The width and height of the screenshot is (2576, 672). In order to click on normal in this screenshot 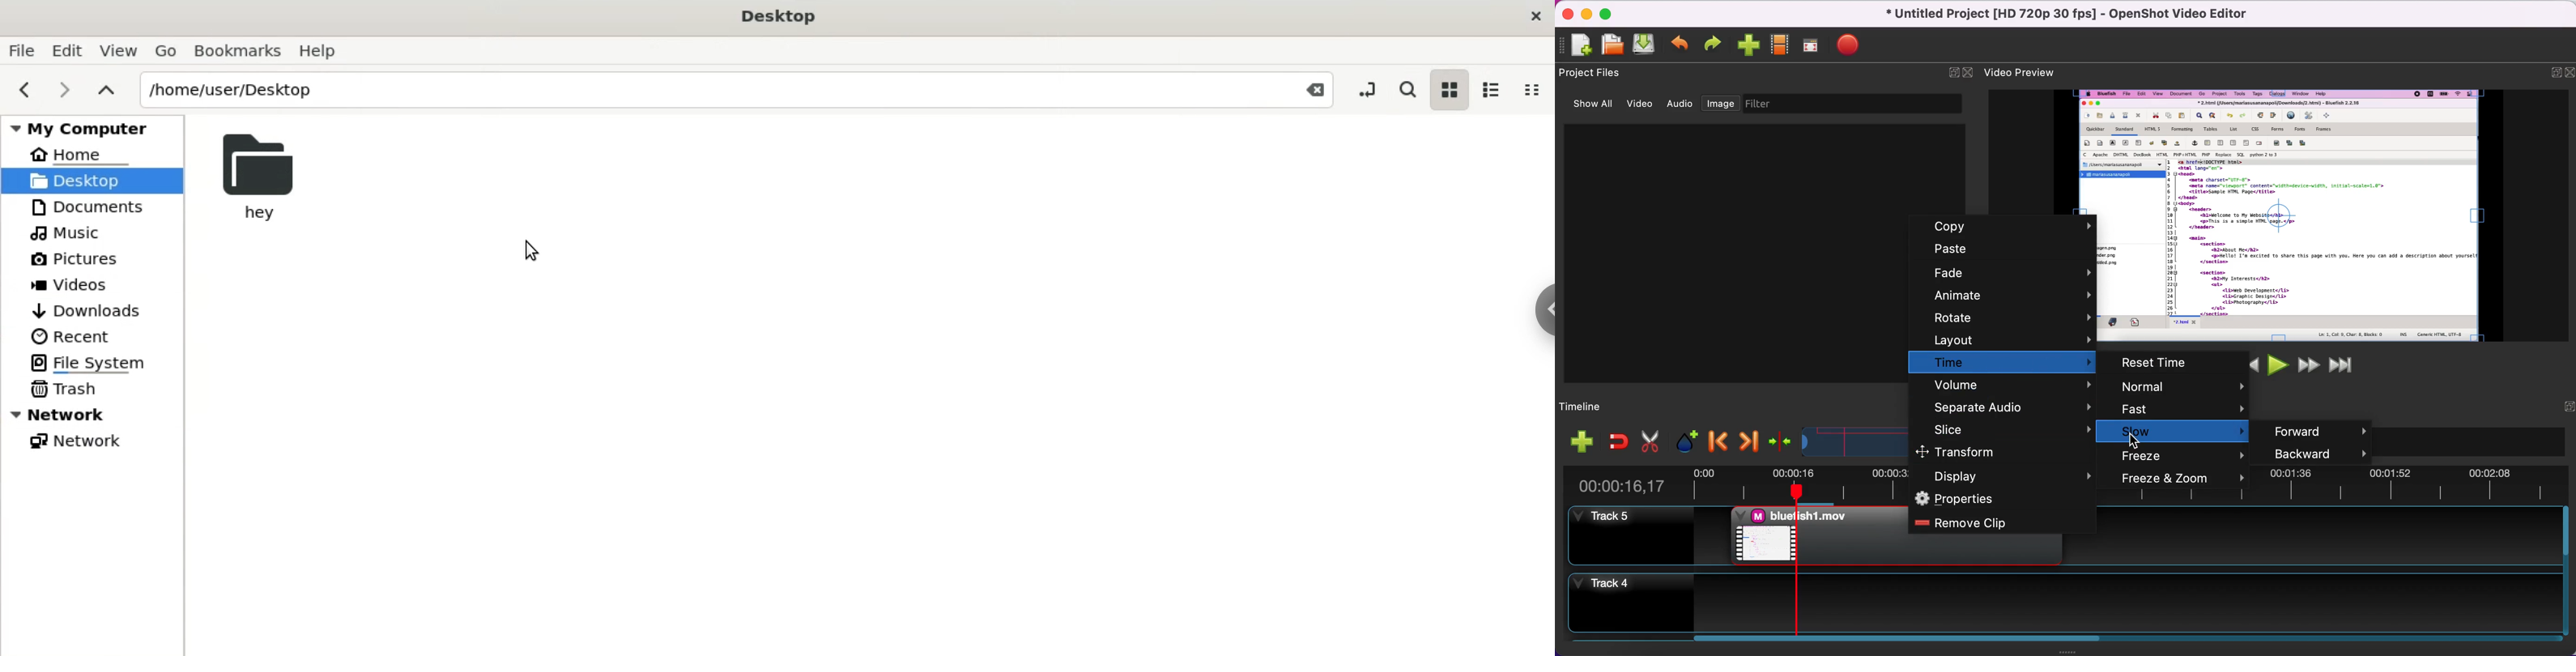, I will do `click(2180, 387)`.